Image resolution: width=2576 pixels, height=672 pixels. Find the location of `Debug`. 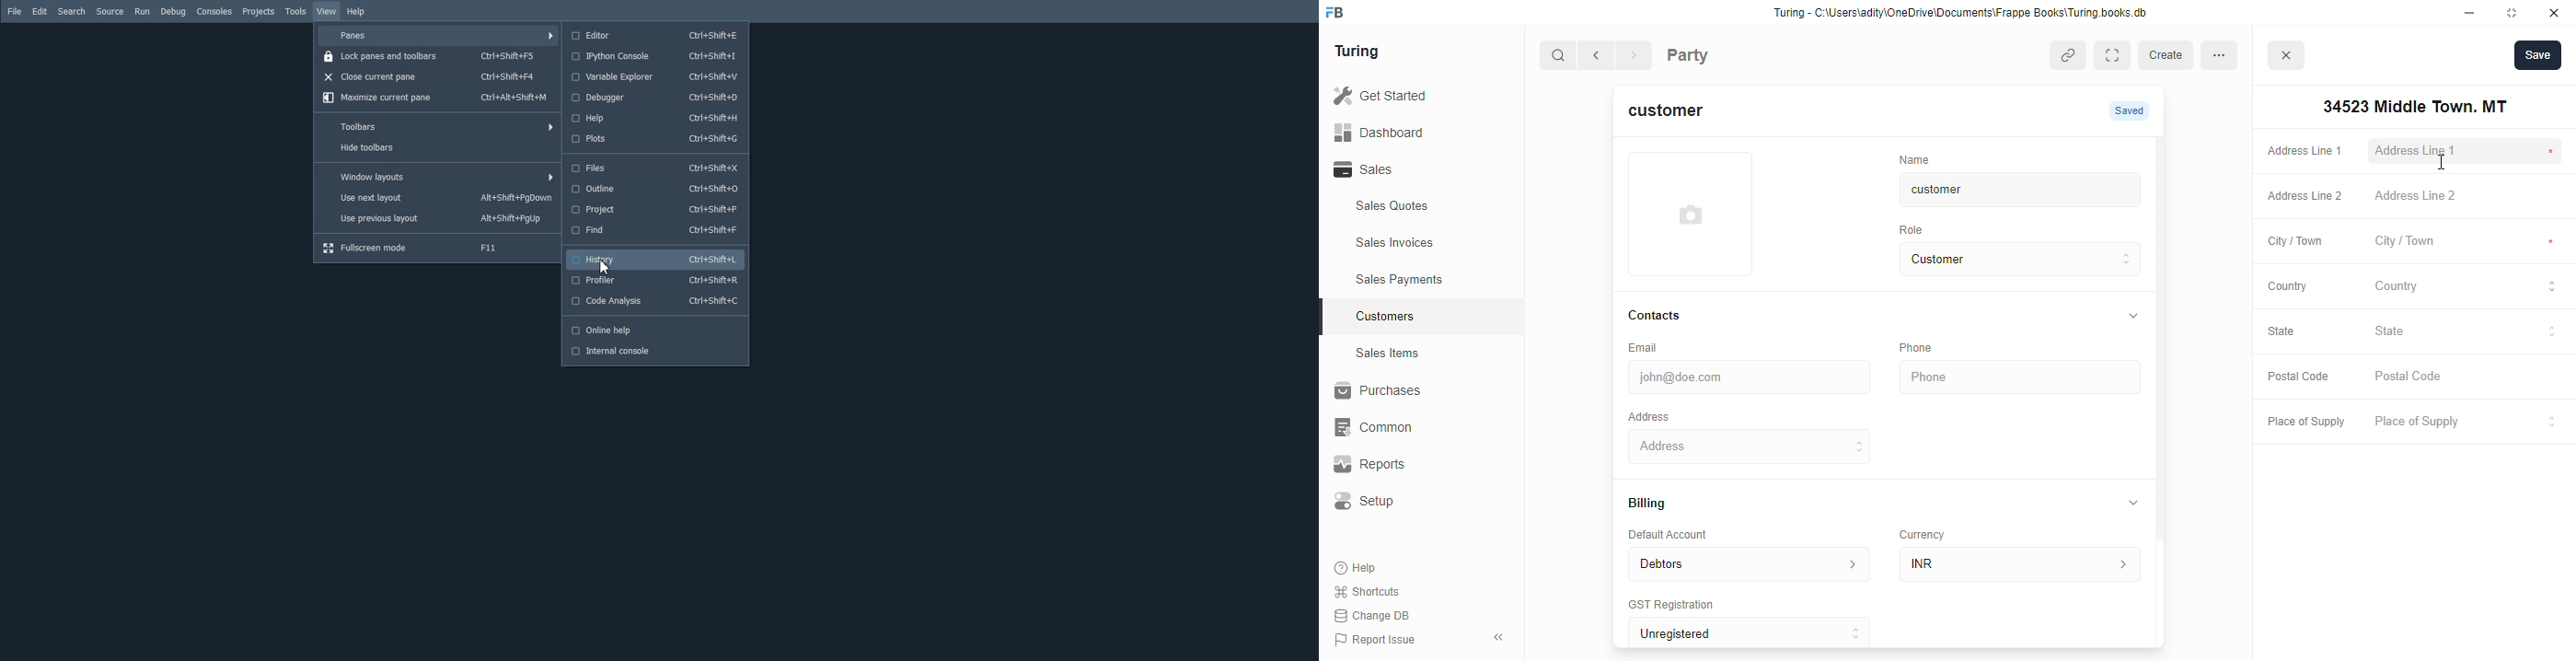

Debug is located at coordinates (173, 12).